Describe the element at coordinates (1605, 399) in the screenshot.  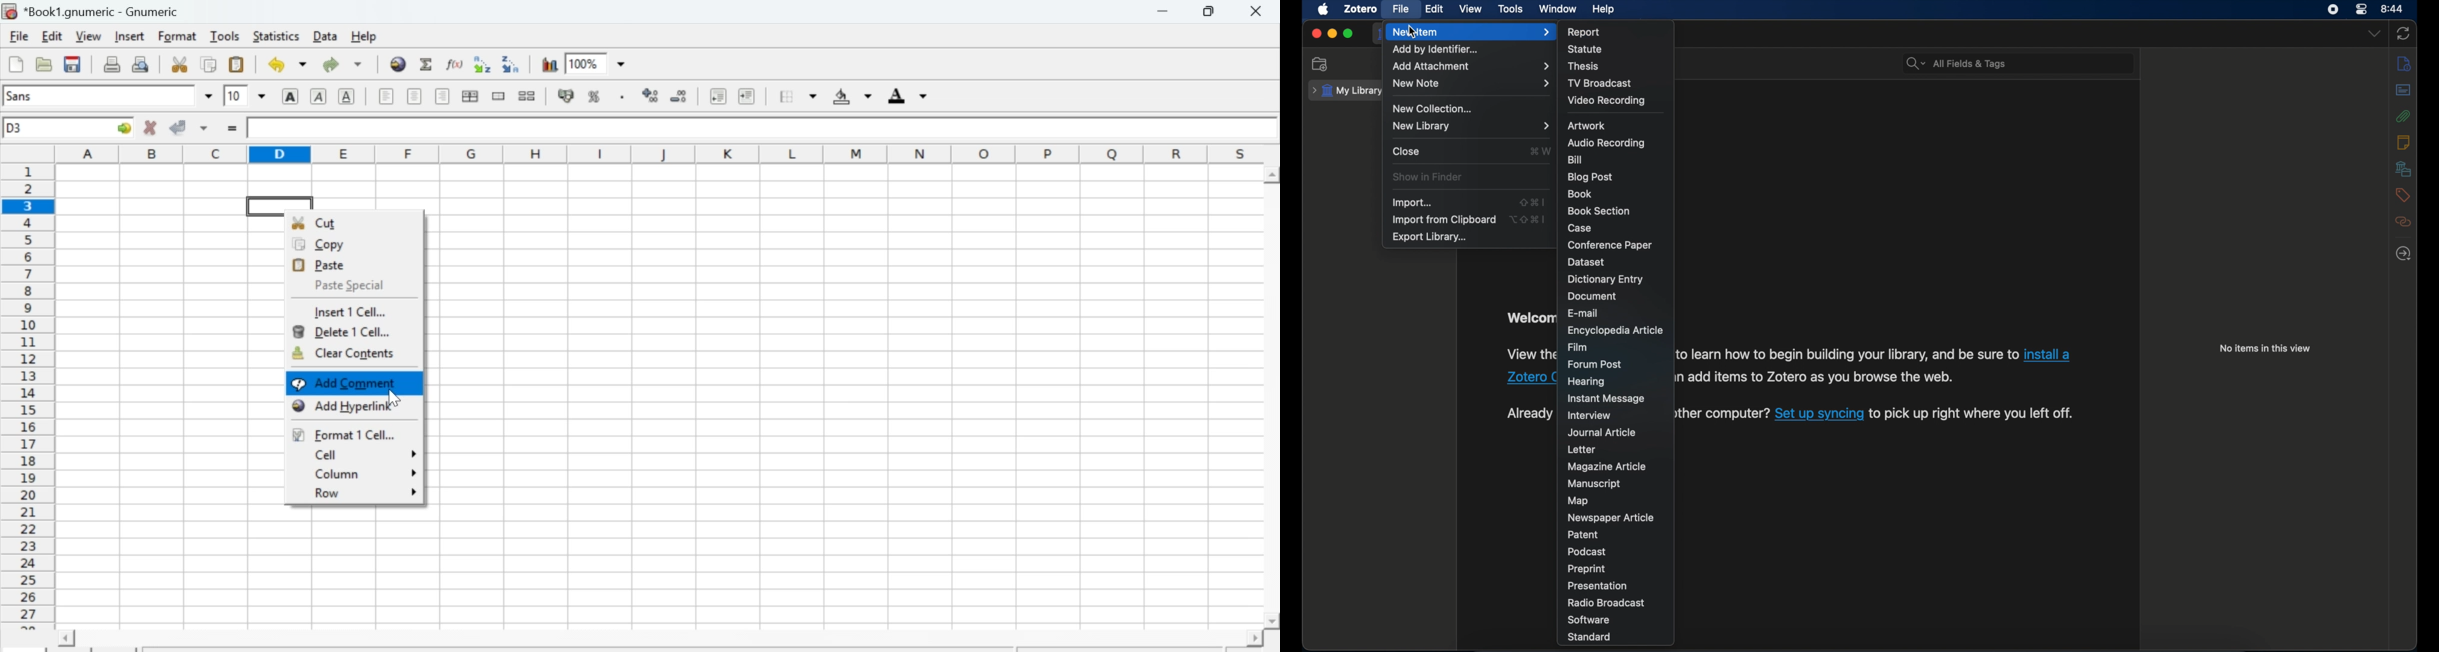
I see `instant message` at that location.